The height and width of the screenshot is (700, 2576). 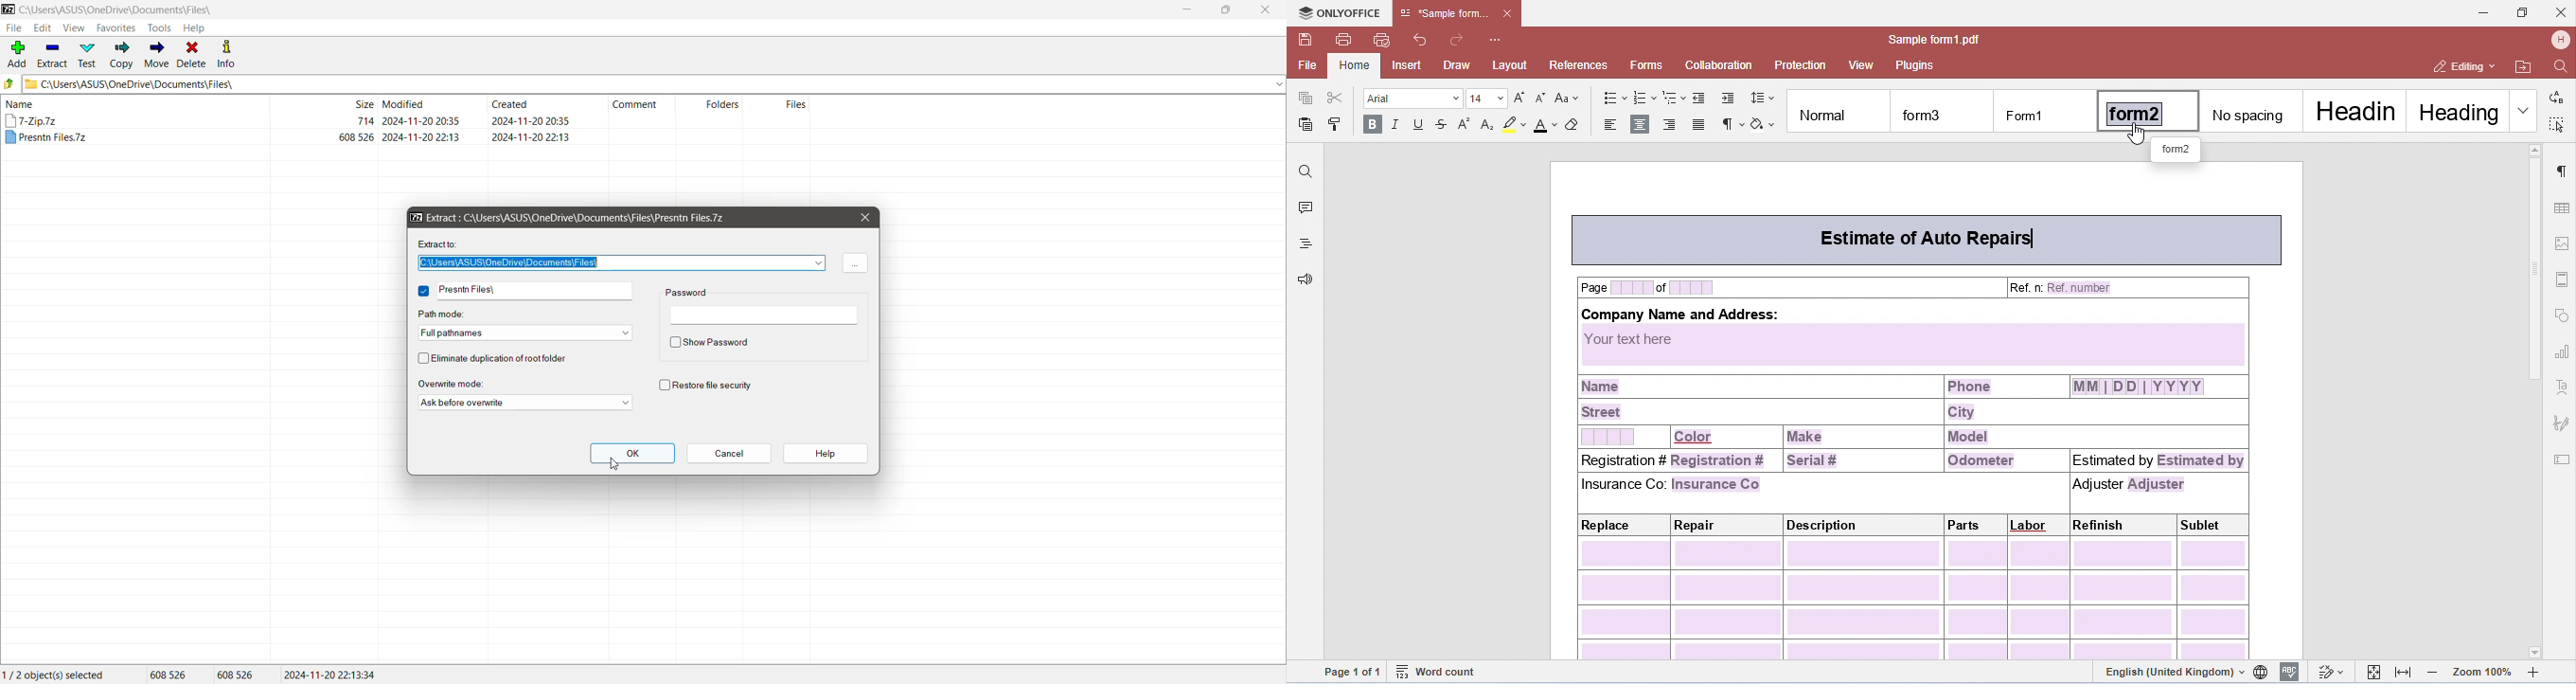 What do you see at coordinates (1191, 10) in the screenshot?
I see `Minimize` at bounding box center [1191, 10].